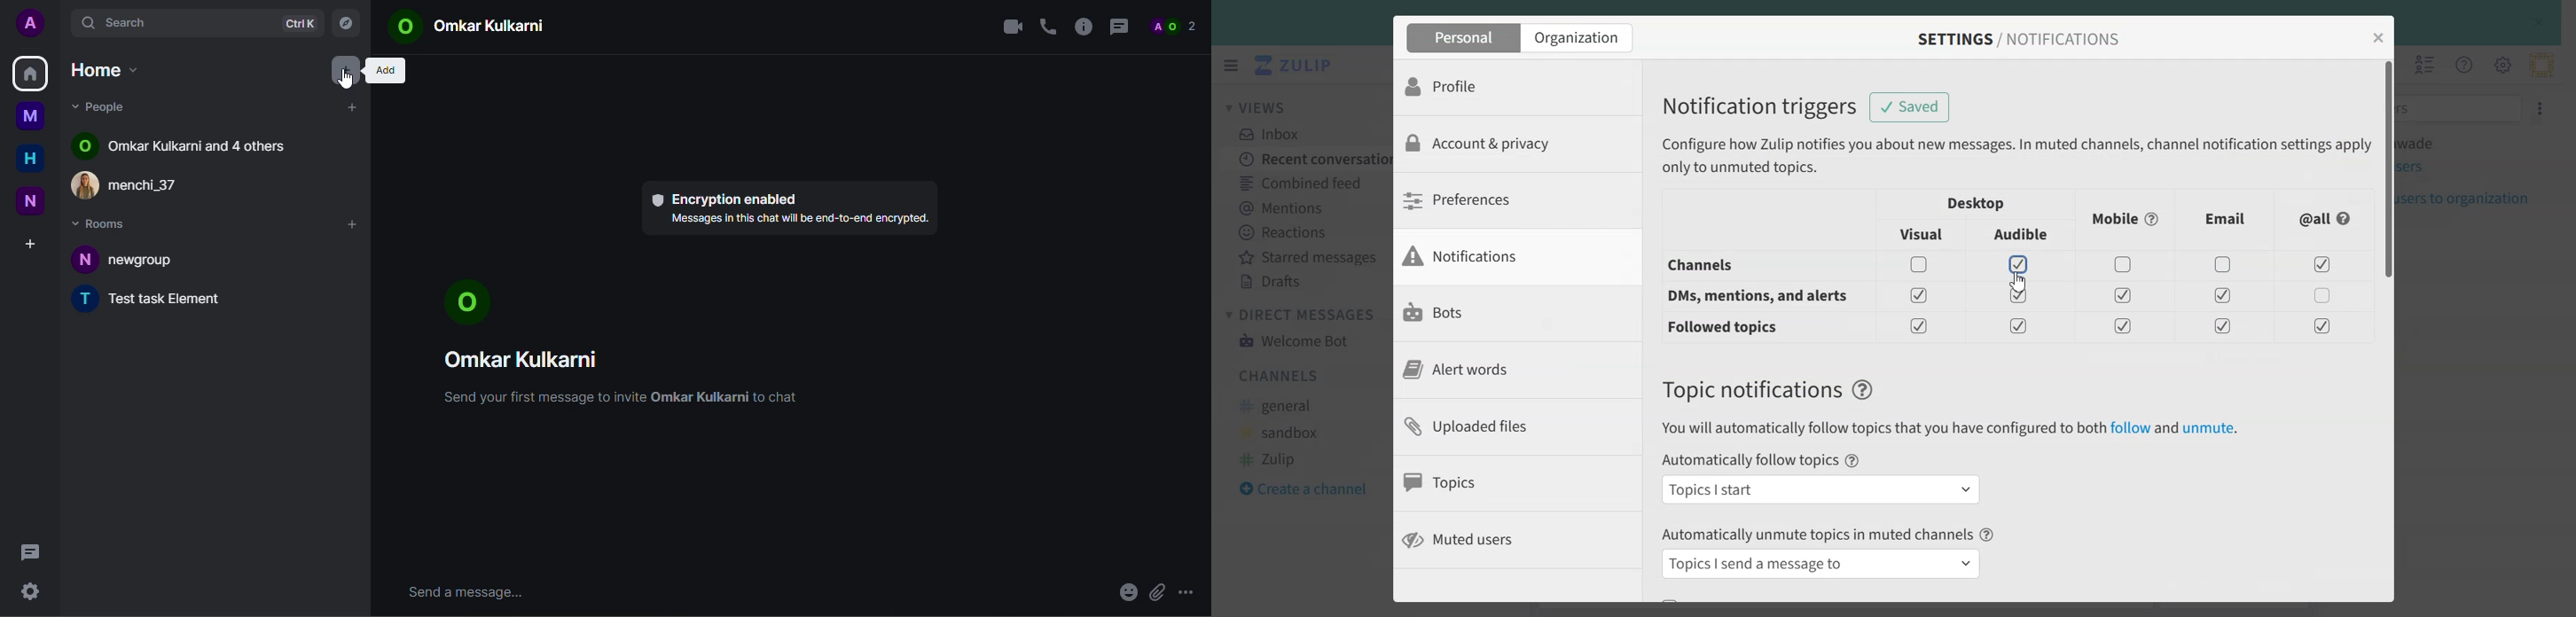  What do you see at coordinates (1008, 25) in the screenshot?
I see `video call` at bounding box center [1008, 25].